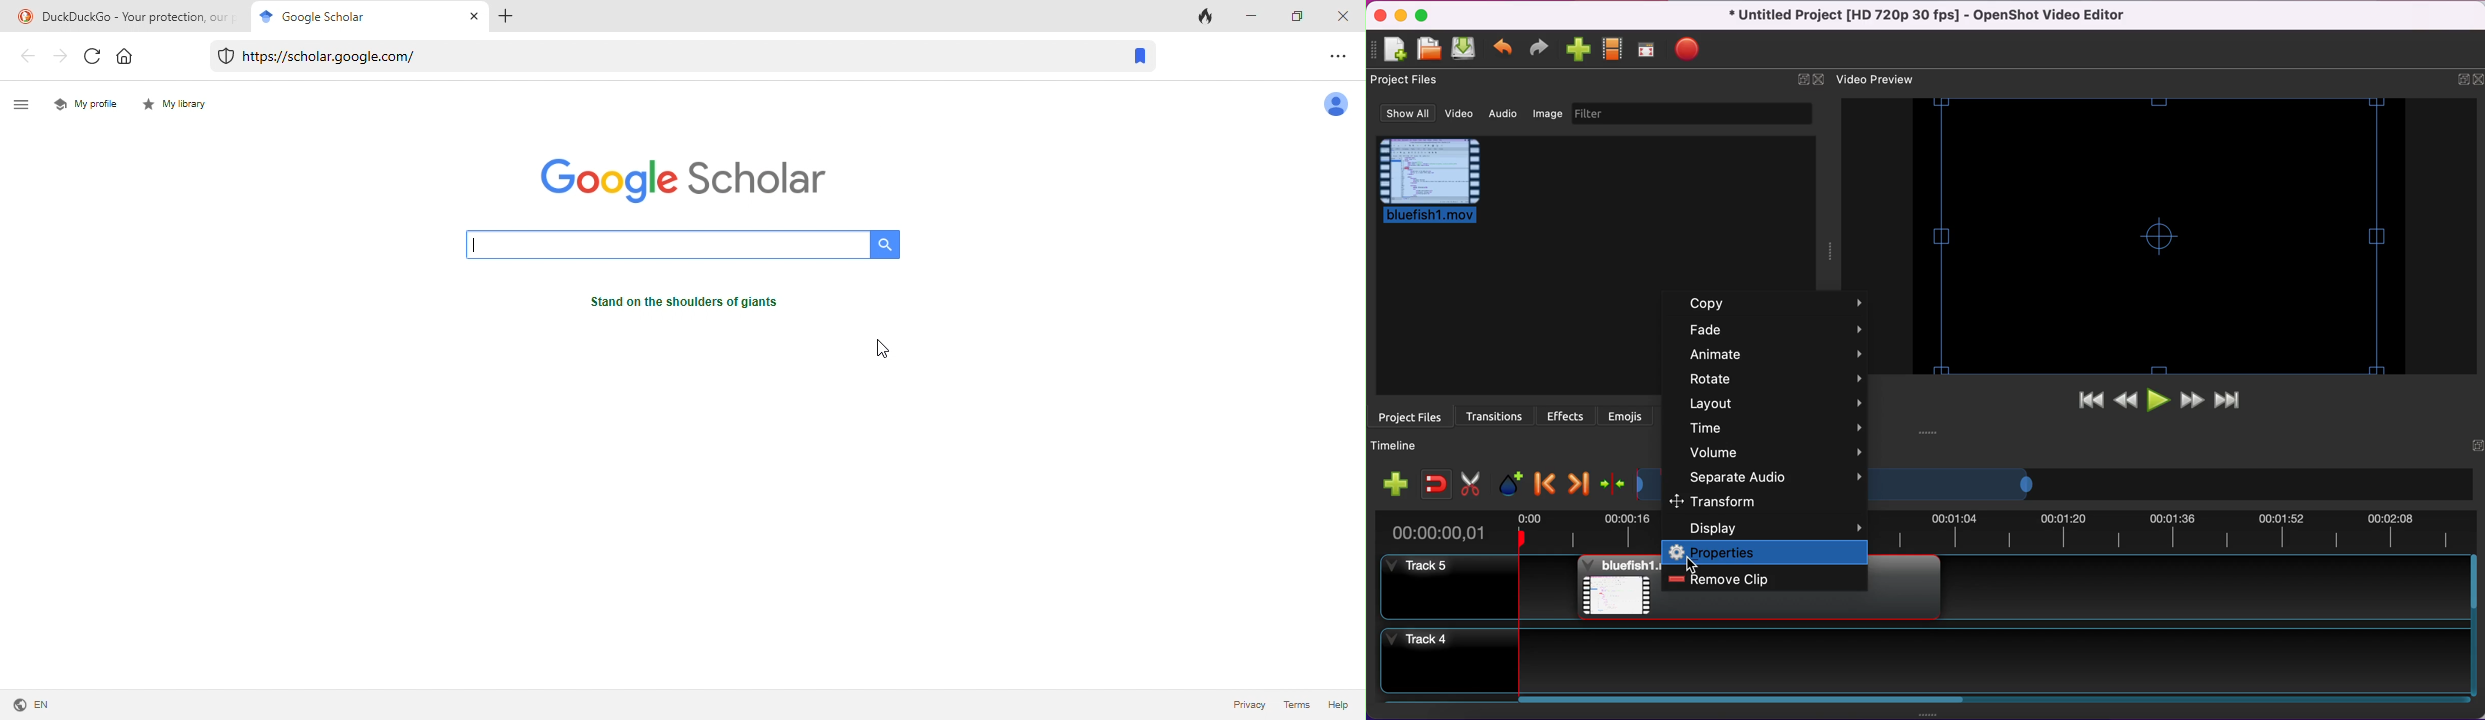 This screenshot has width=2492, height=728. What do you see at coordinates (1692, 564) in the screenshot?
I see `Cursor` at bounding box center [1692, 564].